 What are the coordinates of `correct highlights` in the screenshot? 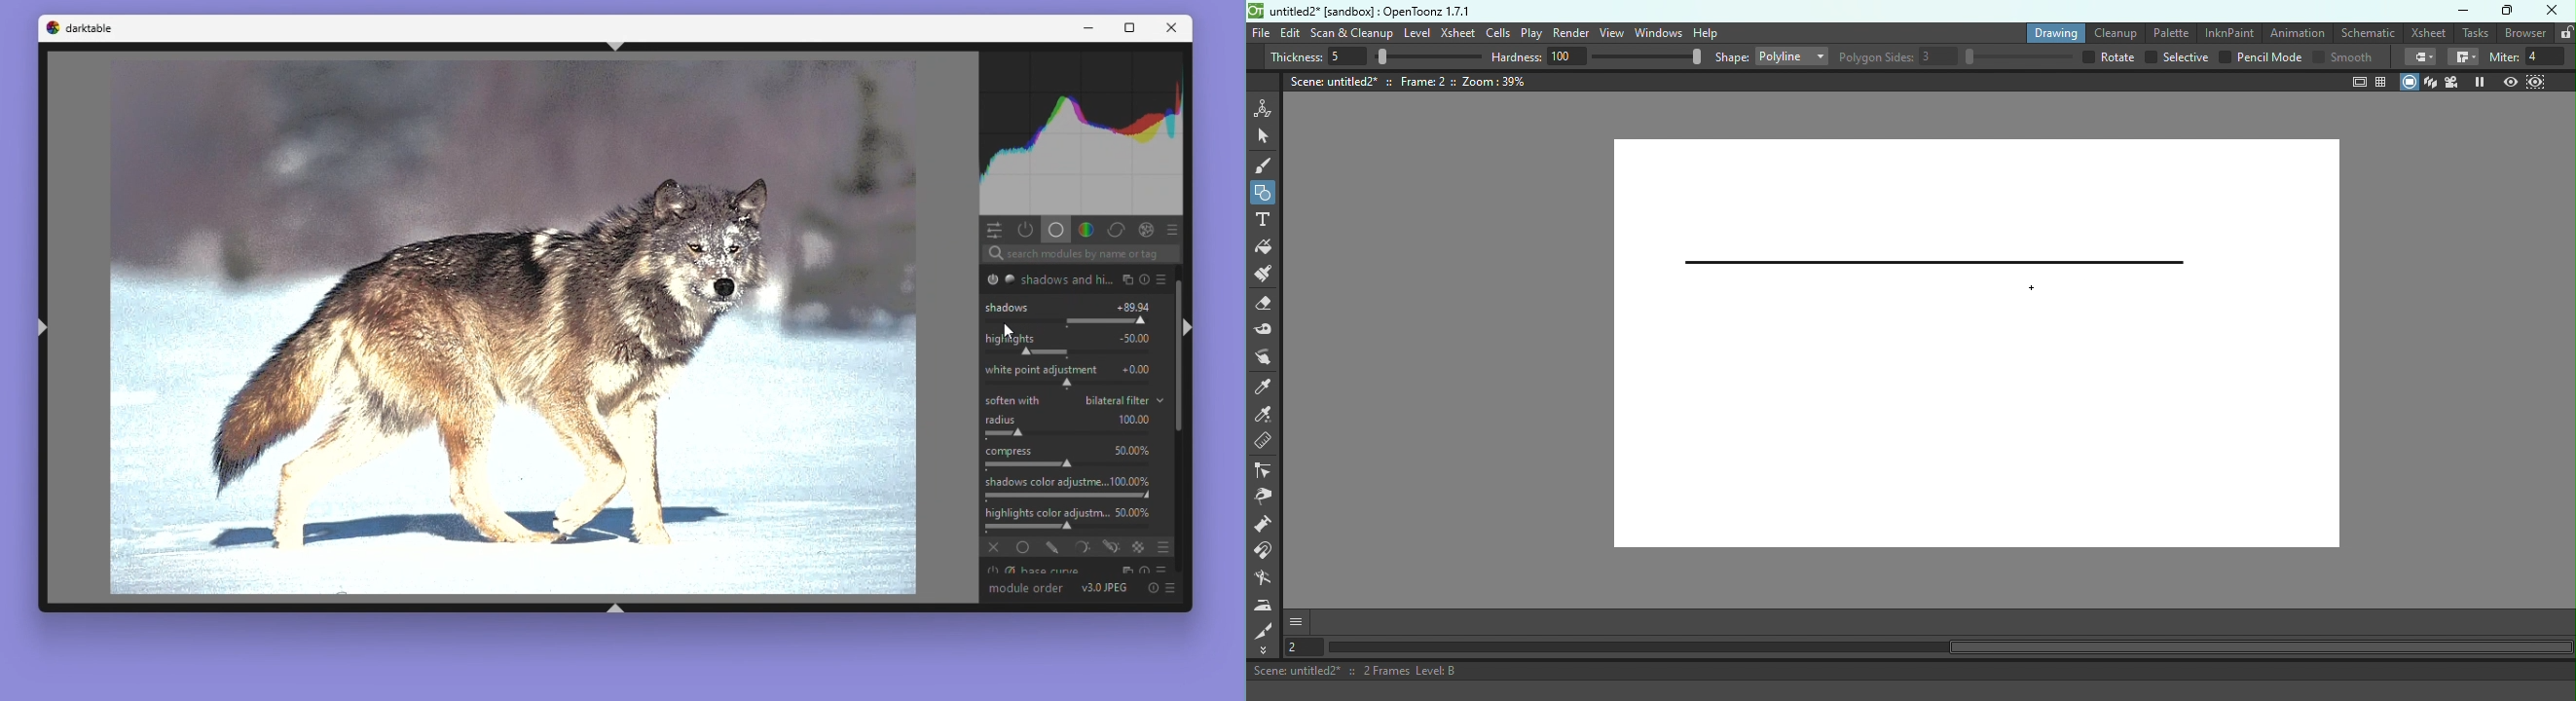 It's located at (1042, 351).